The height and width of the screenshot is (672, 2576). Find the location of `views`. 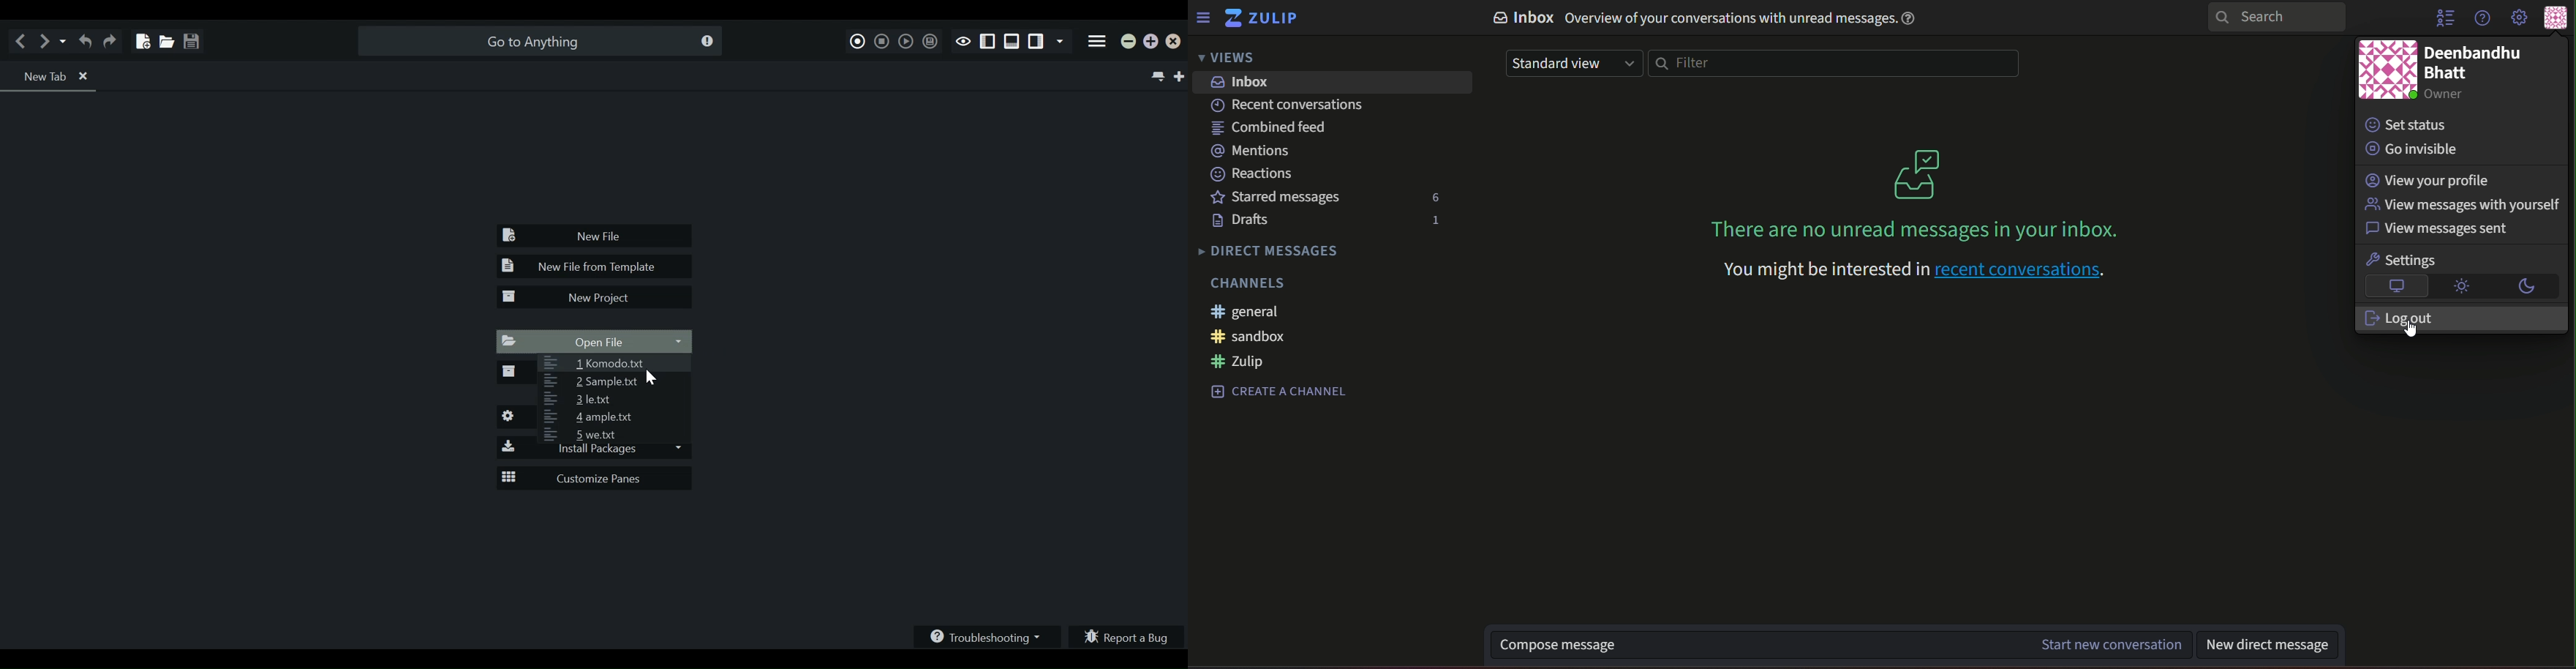

views is located at coordinates (1229, 59).